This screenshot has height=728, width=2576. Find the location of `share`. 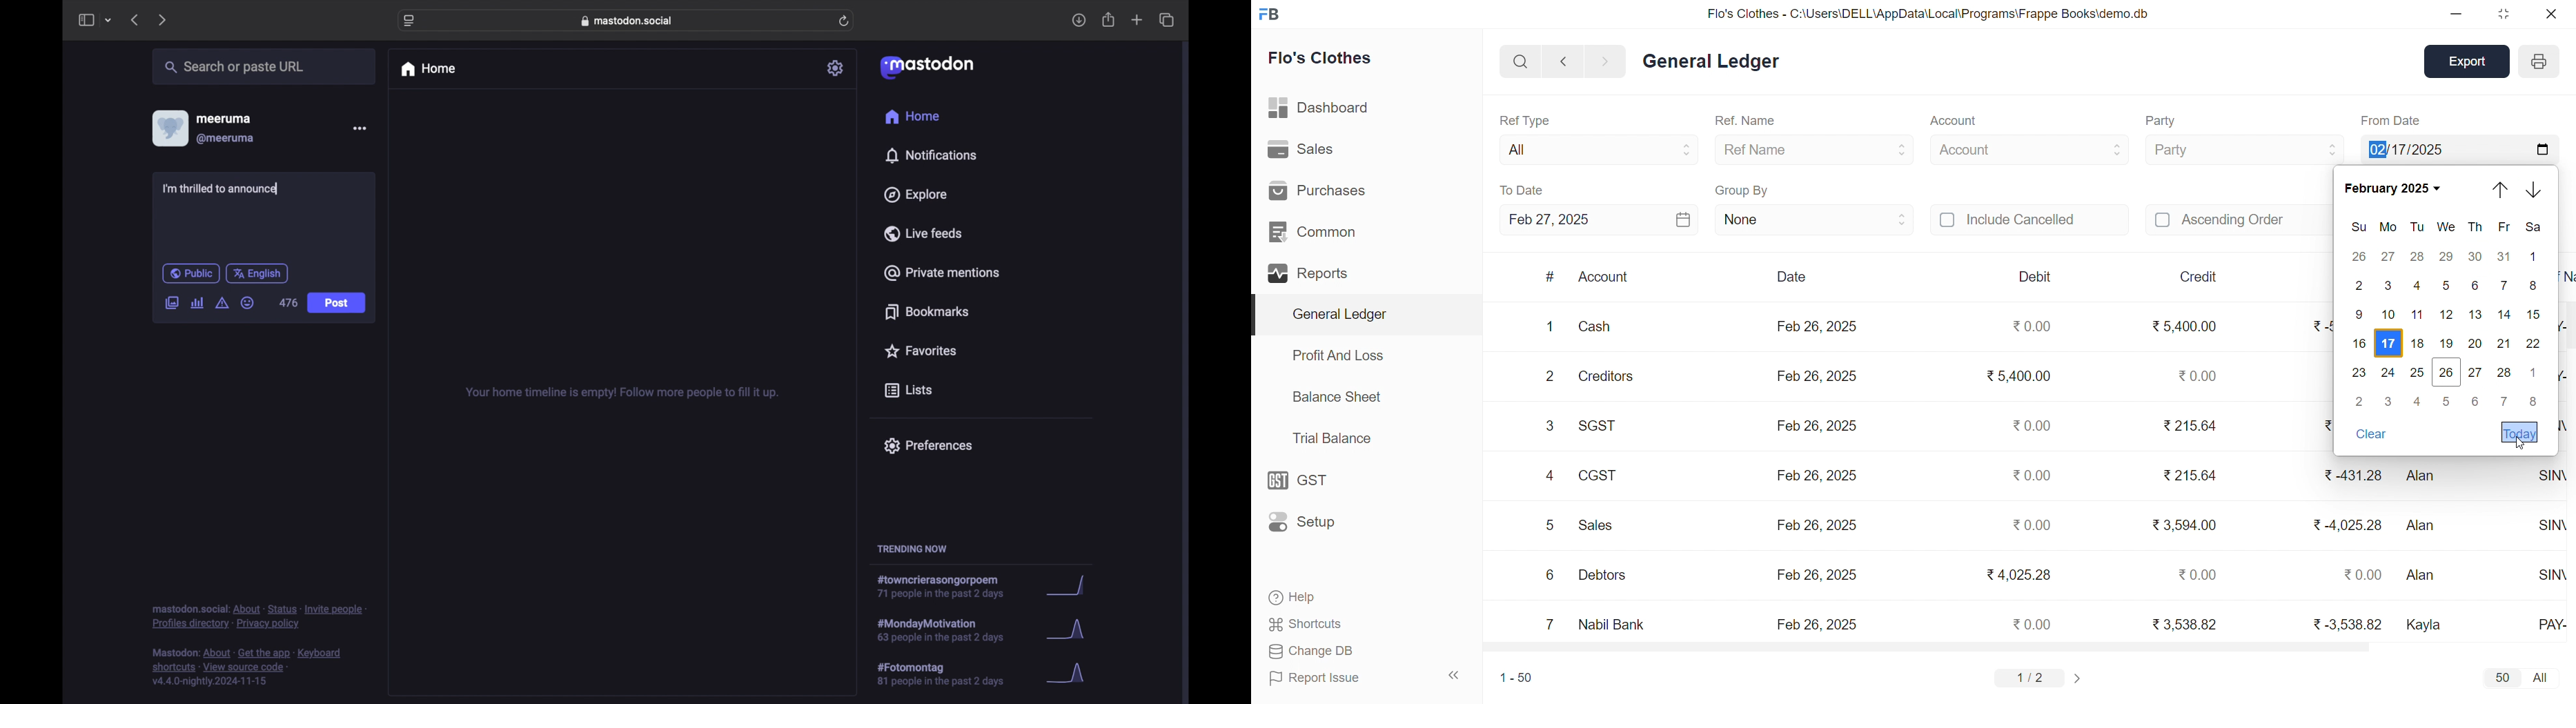

share is located at coordinates (1109, 20).